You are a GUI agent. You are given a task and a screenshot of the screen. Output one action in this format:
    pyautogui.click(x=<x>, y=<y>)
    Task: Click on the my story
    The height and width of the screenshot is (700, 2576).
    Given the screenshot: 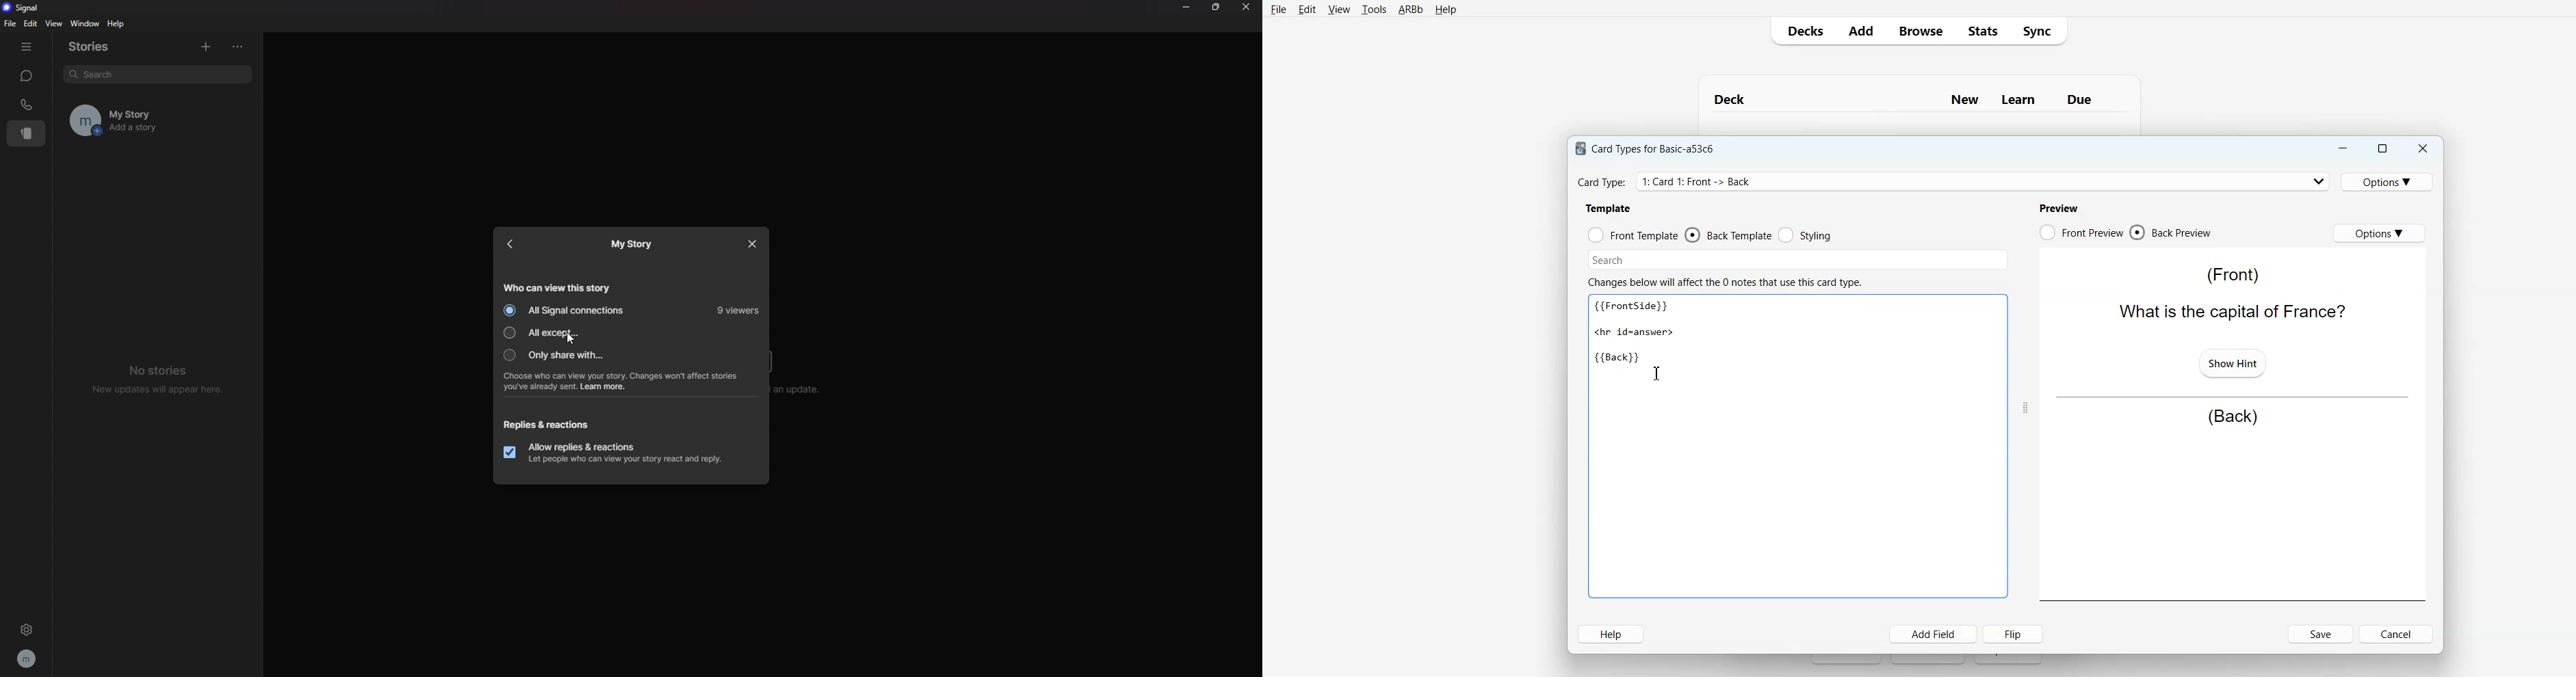 What is the action you would take?
    pyautogui.click(x=631, y=245)
    